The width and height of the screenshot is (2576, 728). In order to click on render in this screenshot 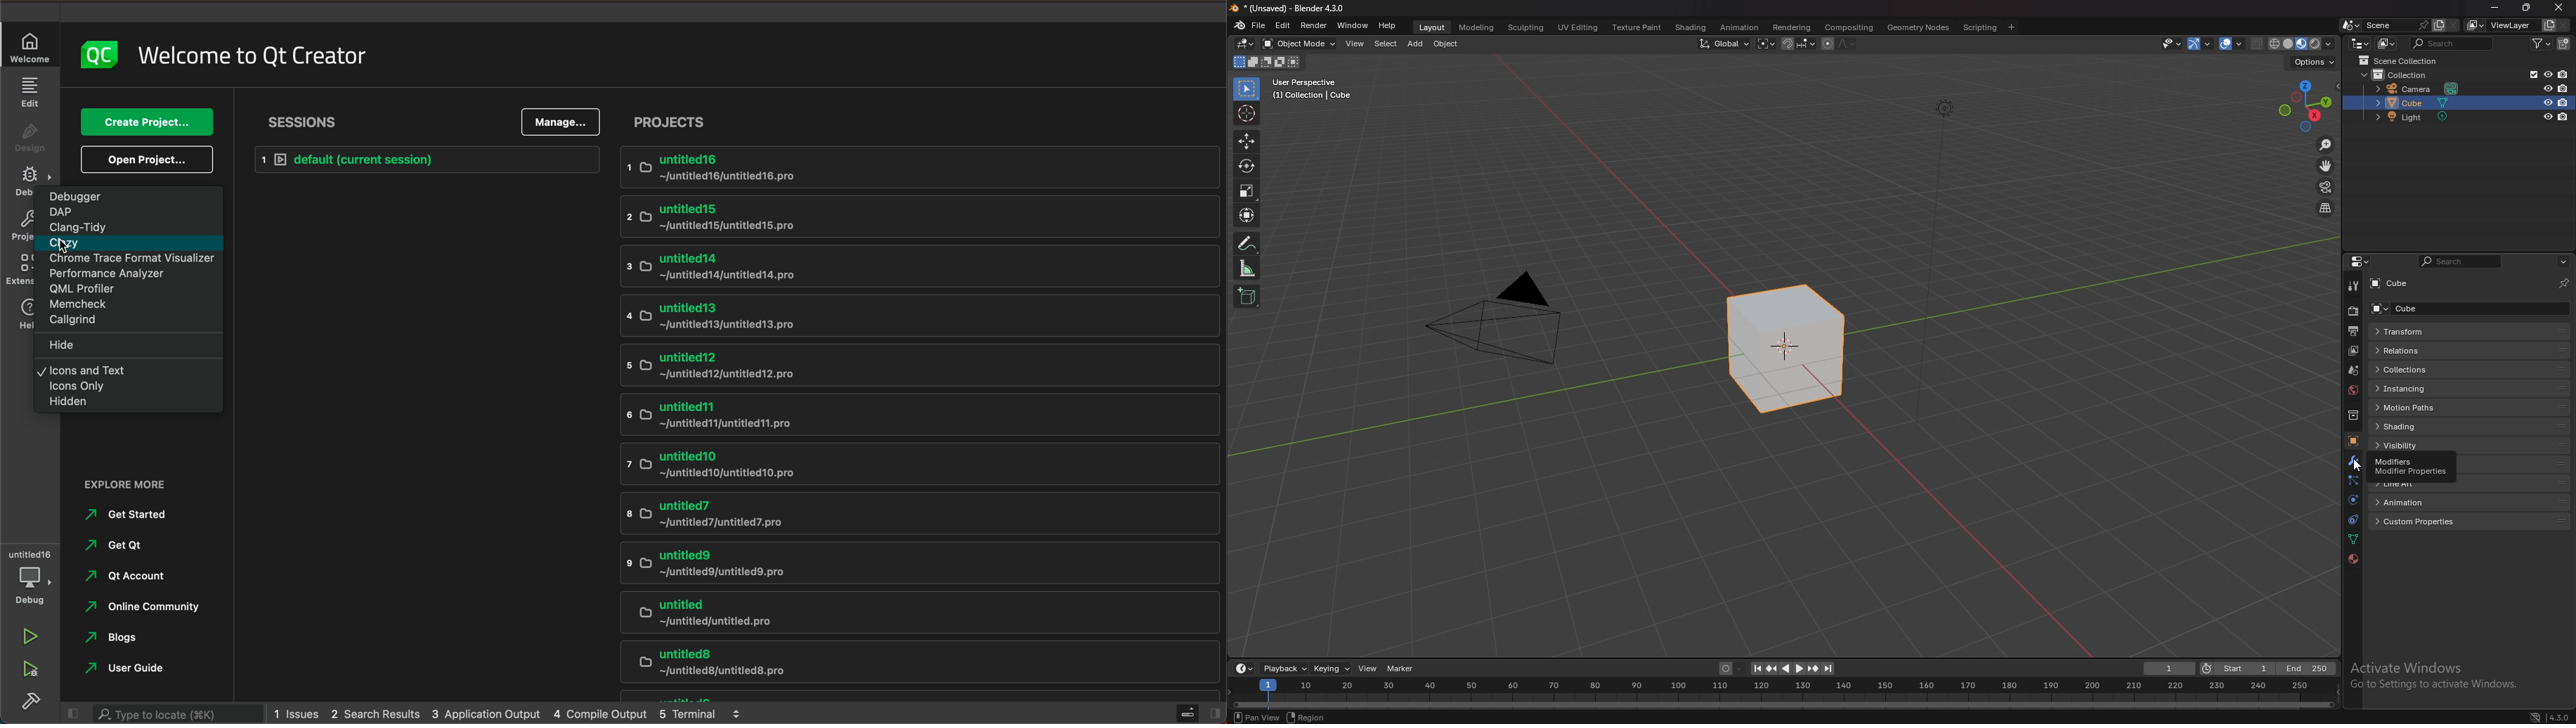, I will do `click(2351, 311)`.